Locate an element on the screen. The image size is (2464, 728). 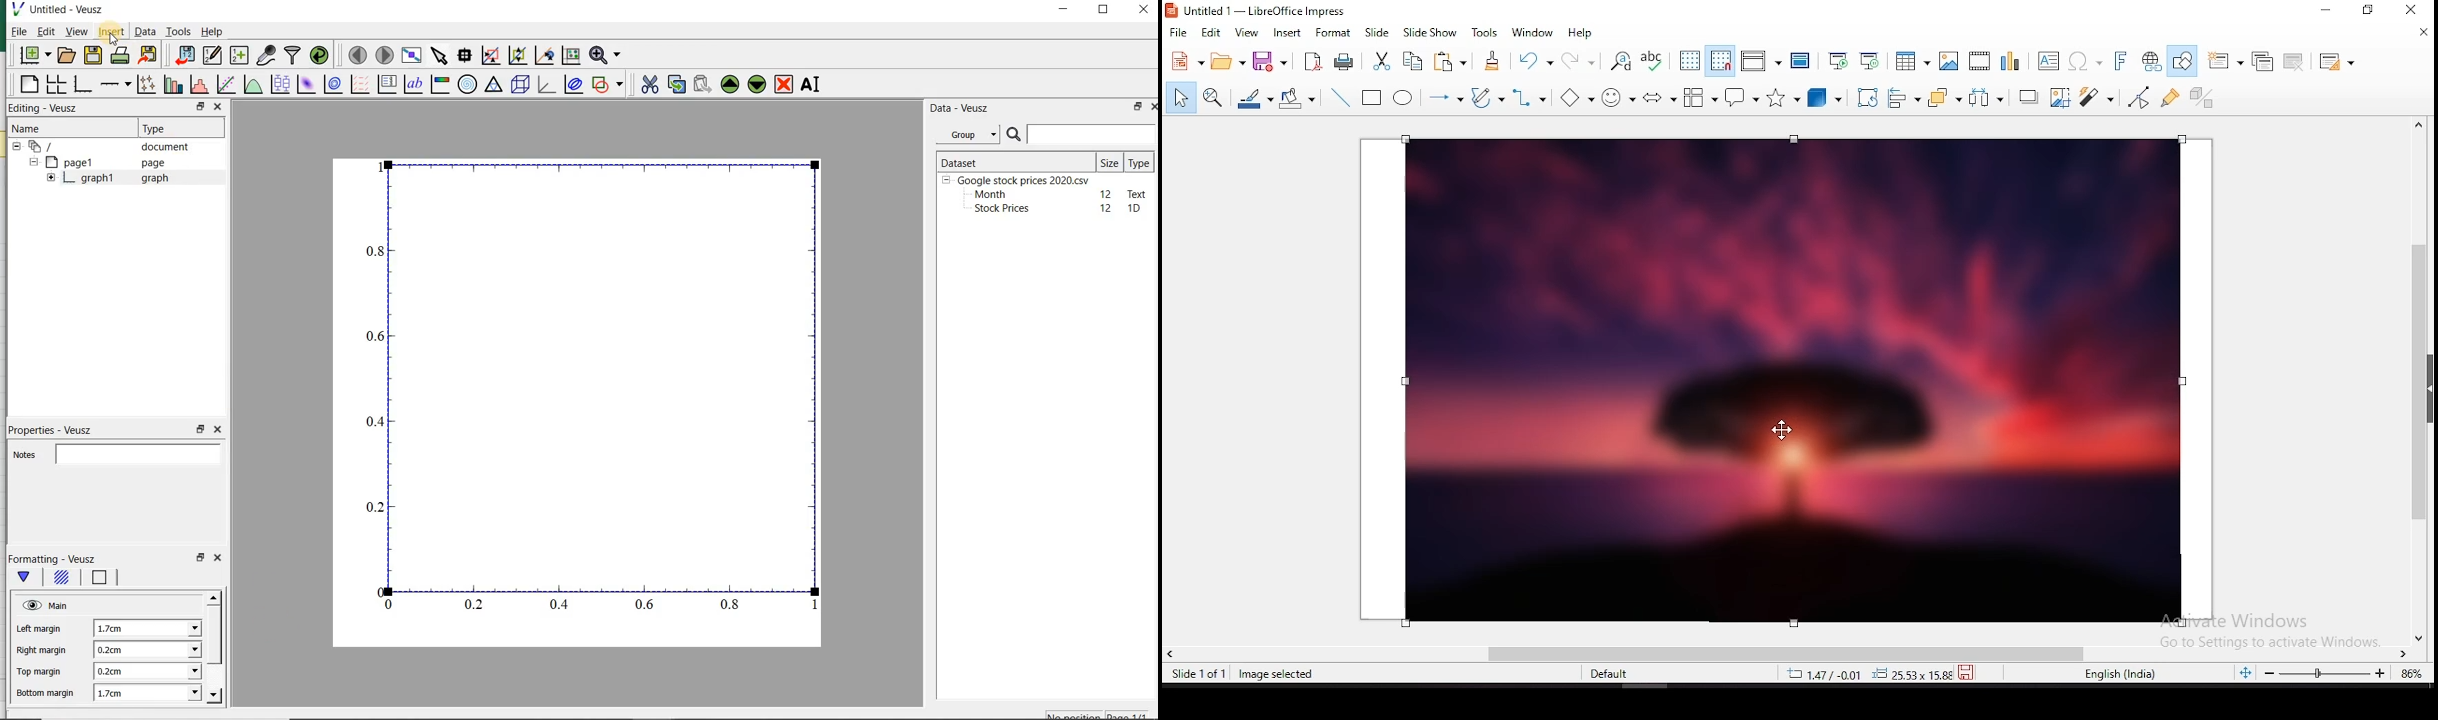
align objects is located at coordinates (1903, 98).